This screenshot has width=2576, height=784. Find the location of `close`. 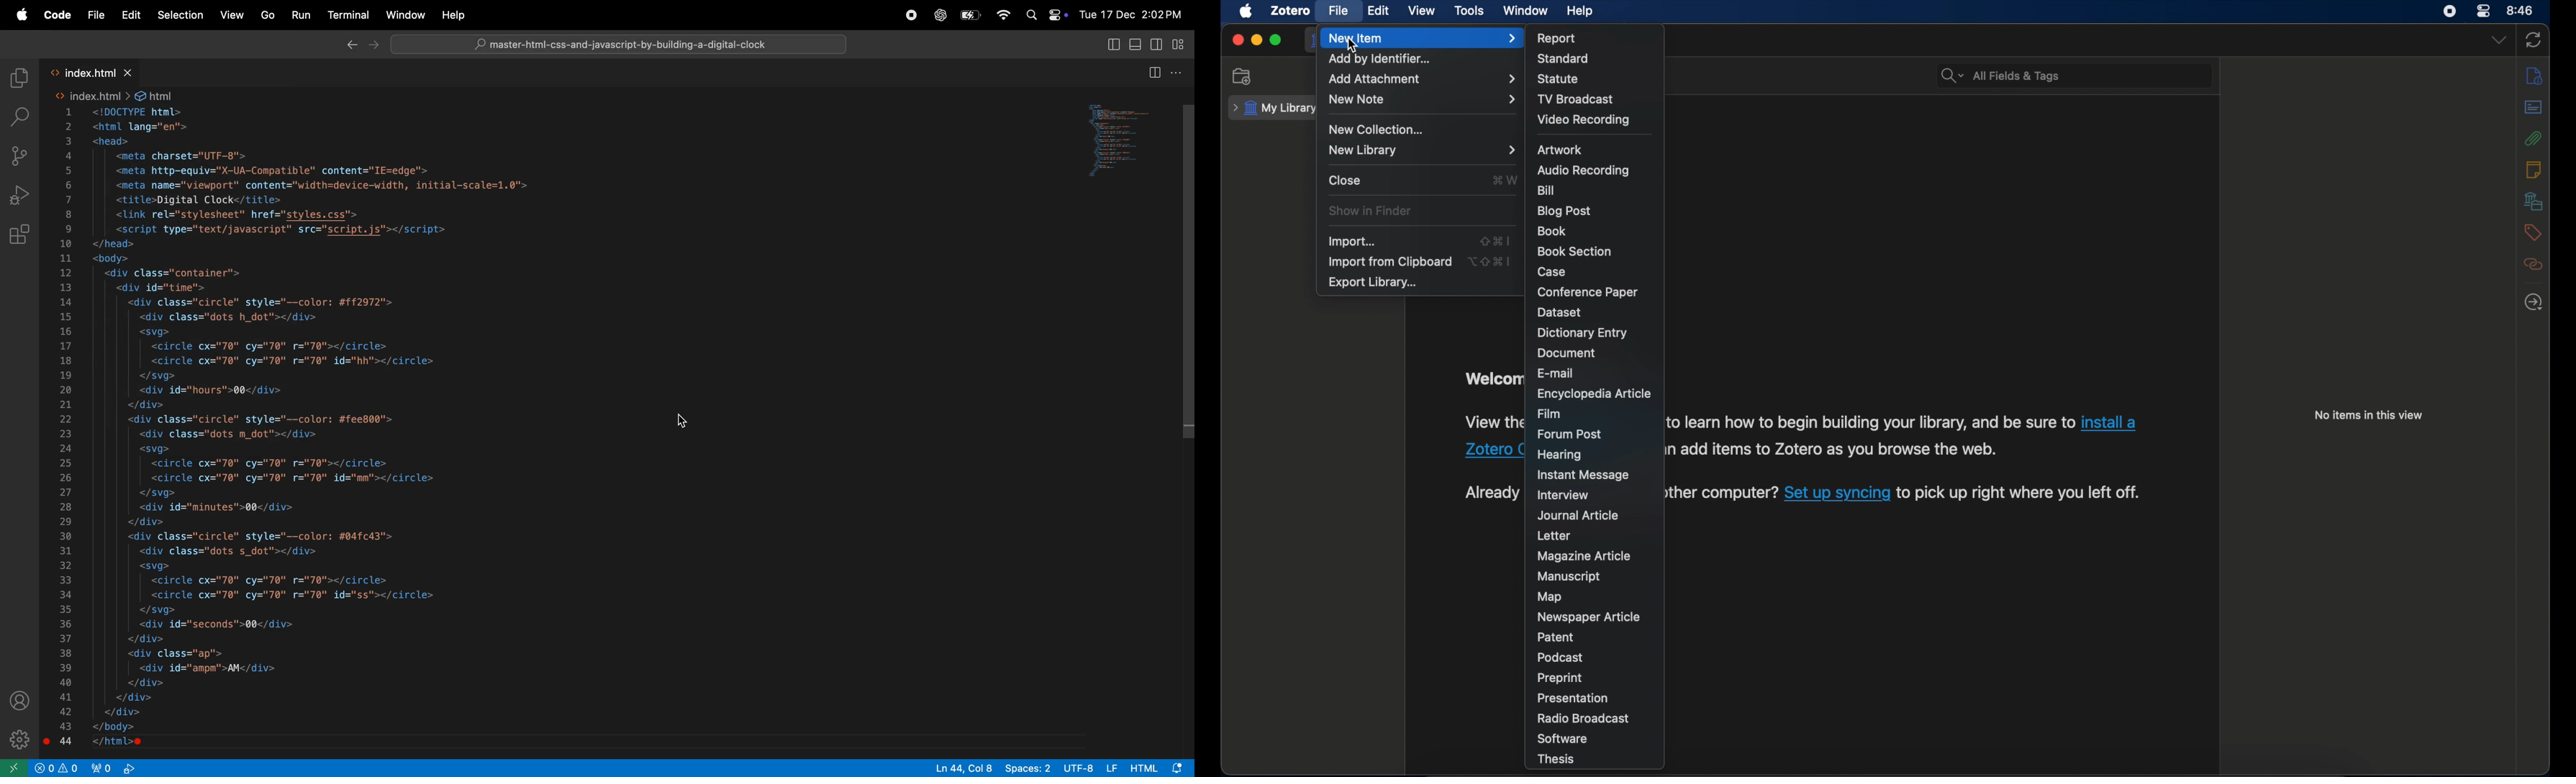

close is located at coordinates (351, 46).